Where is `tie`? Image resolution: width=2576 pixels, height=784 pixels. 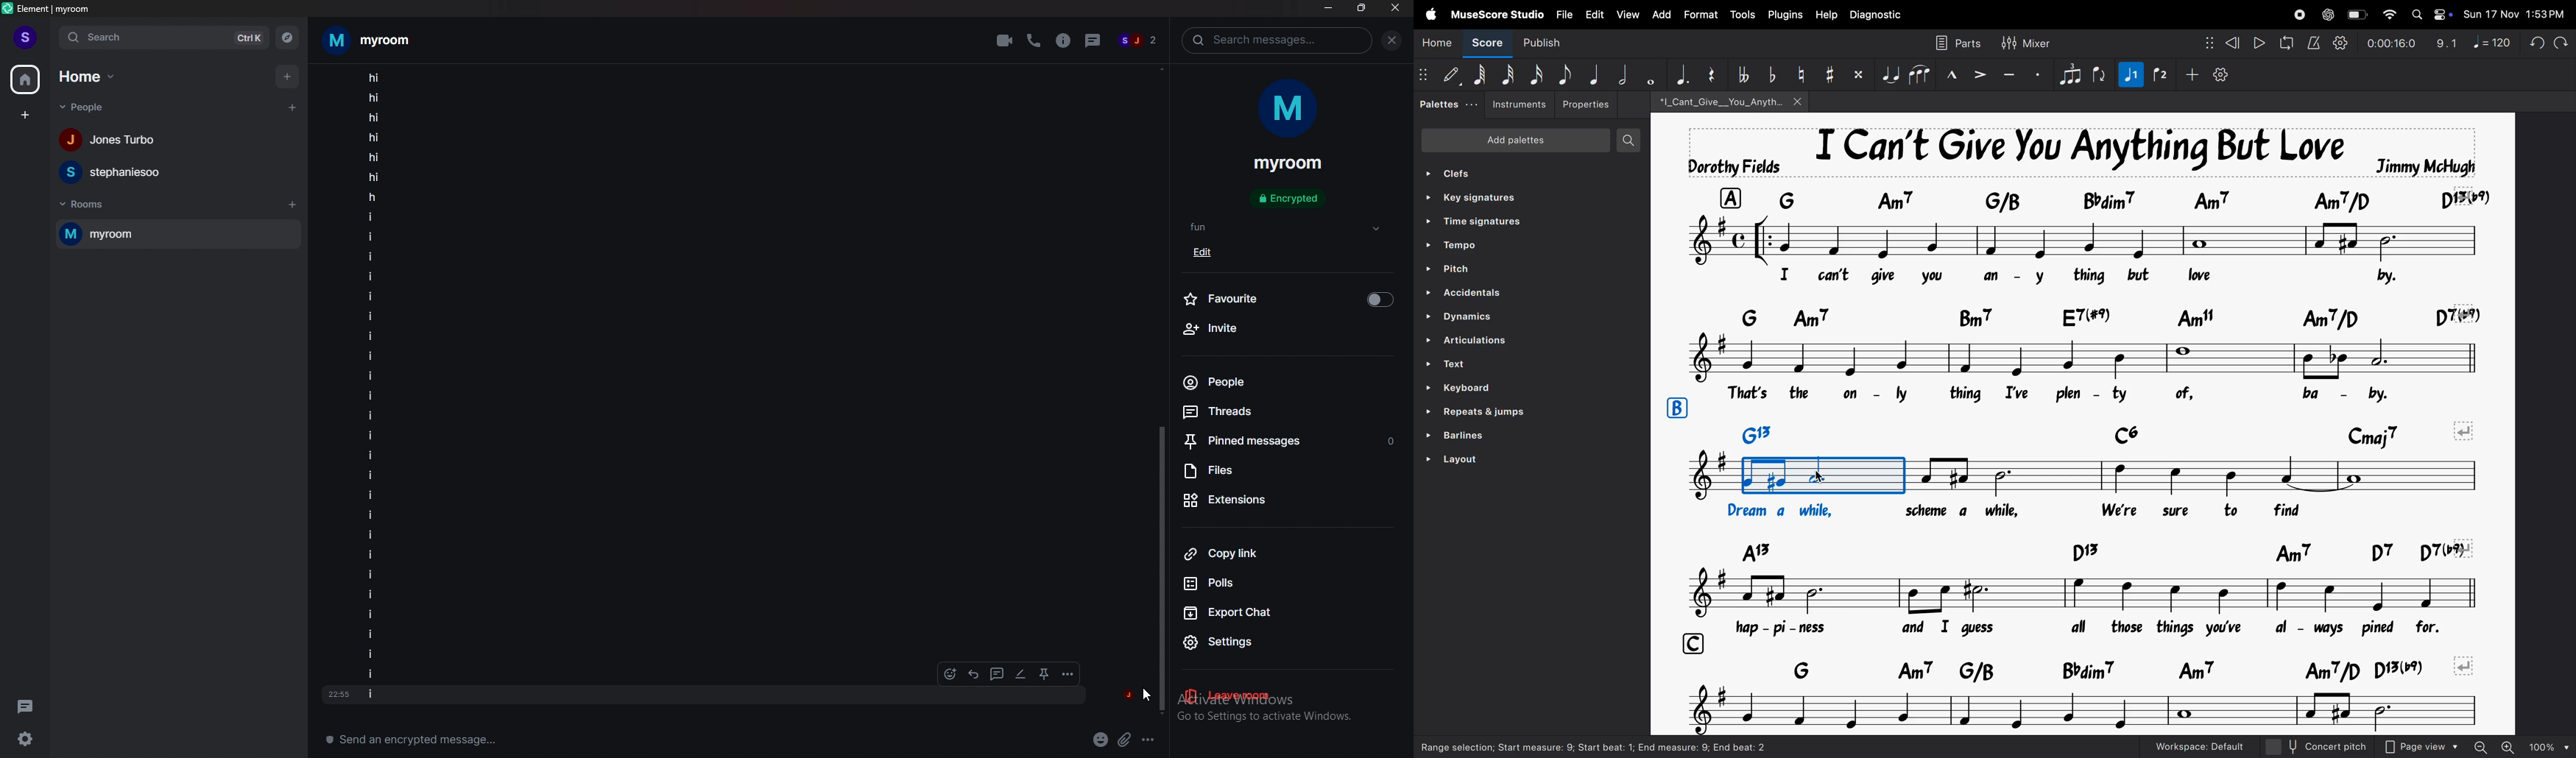 tie is located at coordinates (1890, 74).